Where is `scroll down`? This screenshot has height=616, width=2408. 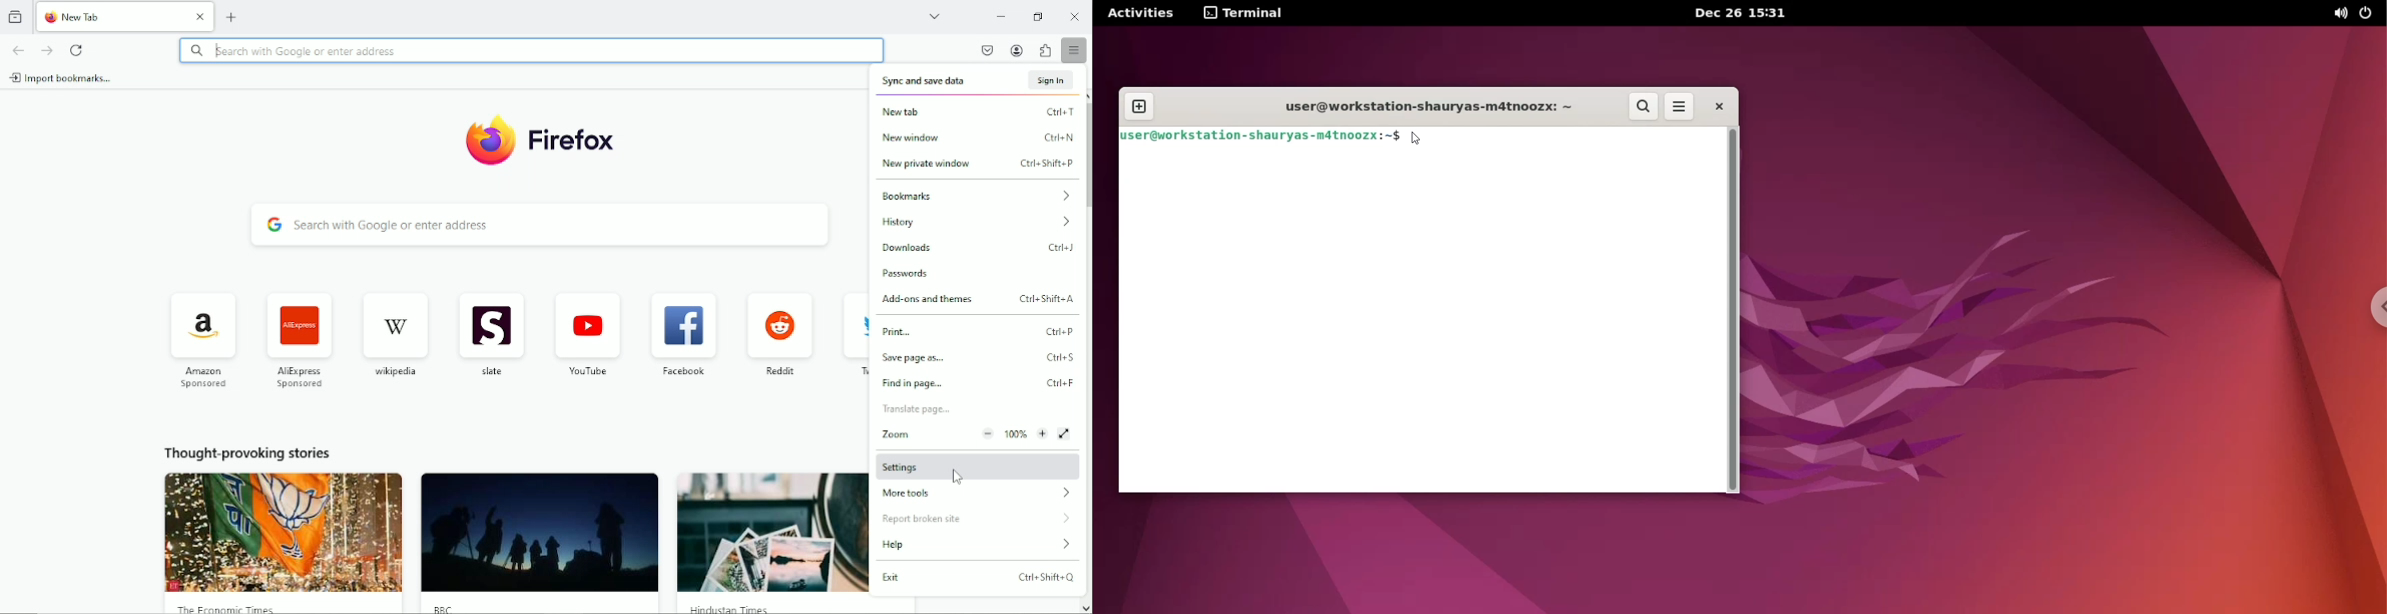
scroll down is located at coordinates (1085, 608).